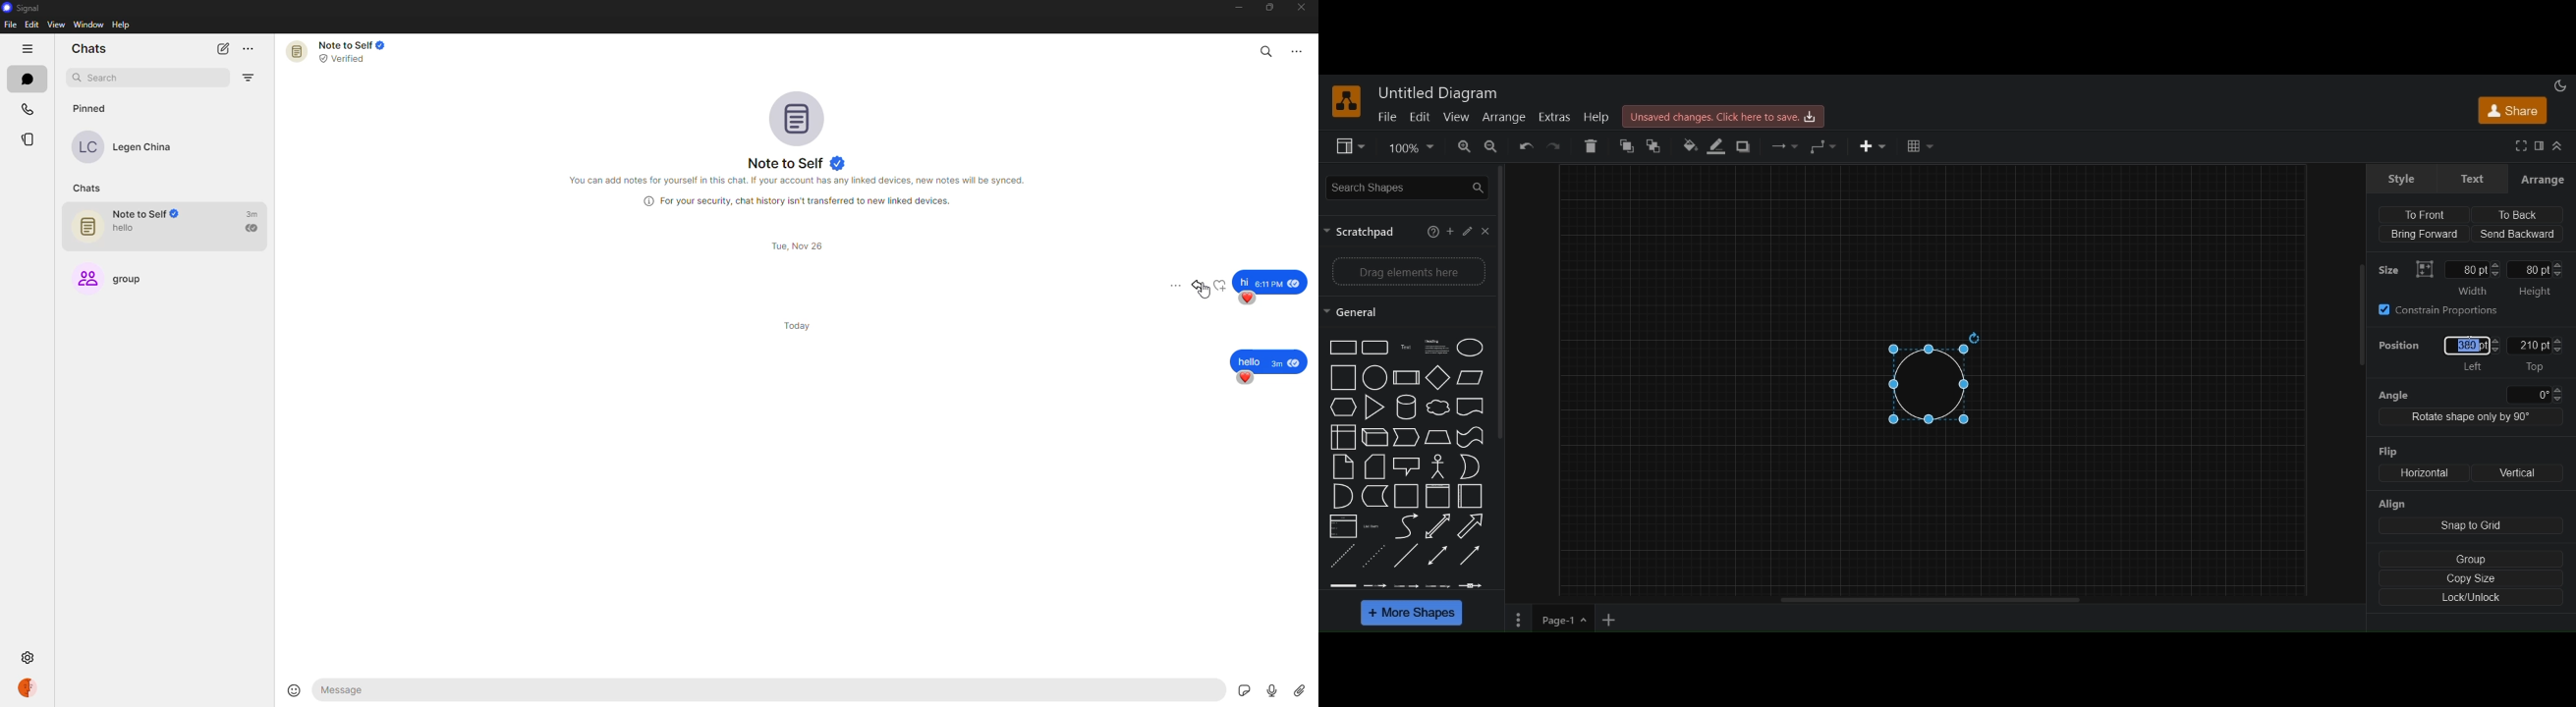 This screenshot has width=2576, height=728. Describe the element at coordinates (1455, 117) in the screenshot. I see `view` at that location.